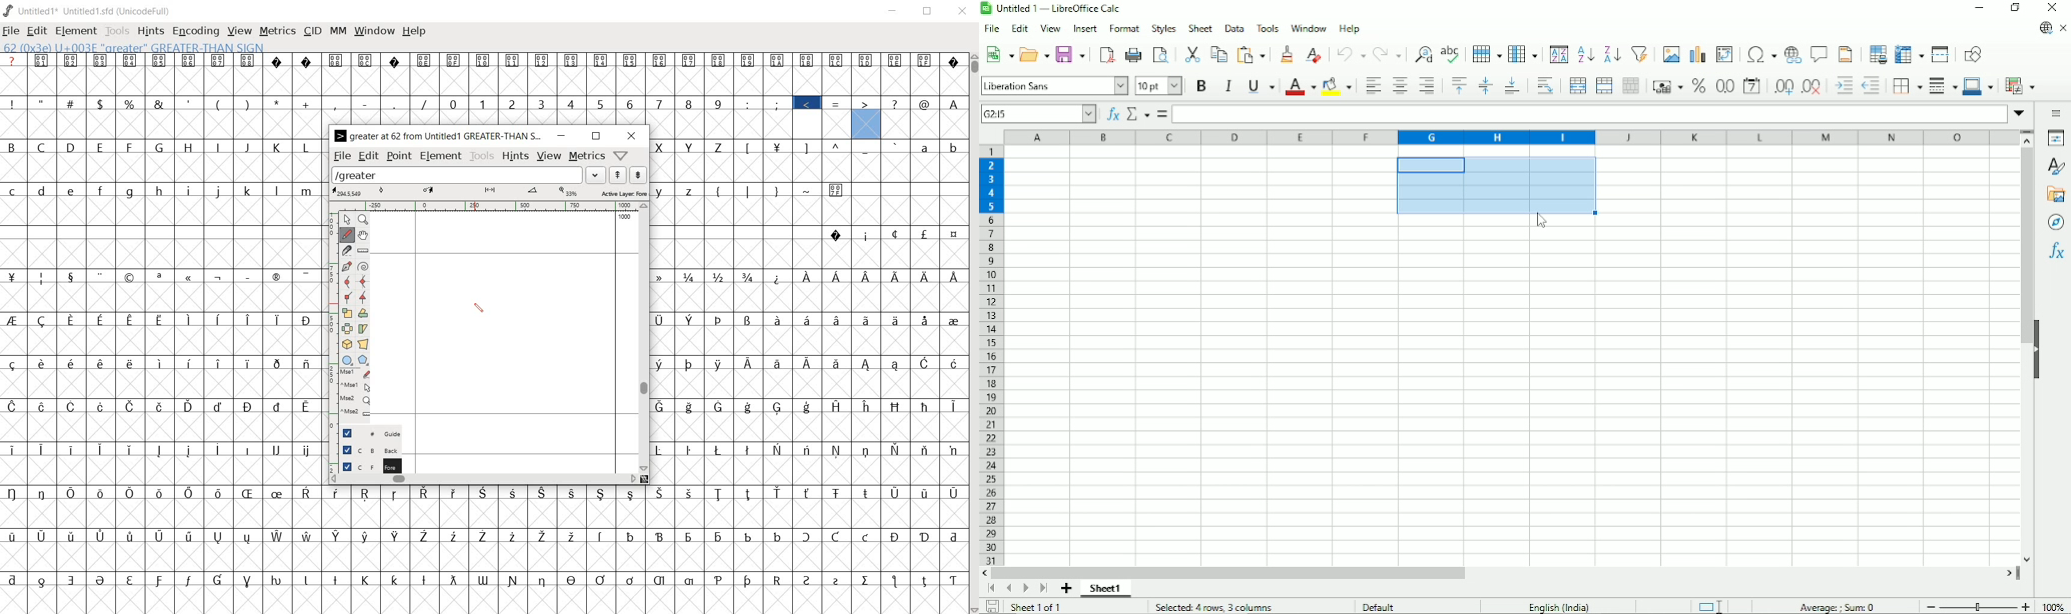 The height and width of the screenshot is (616, 2072). Describe the element at coordinates (341, 156) in the screenshot. I see `file` at that location.